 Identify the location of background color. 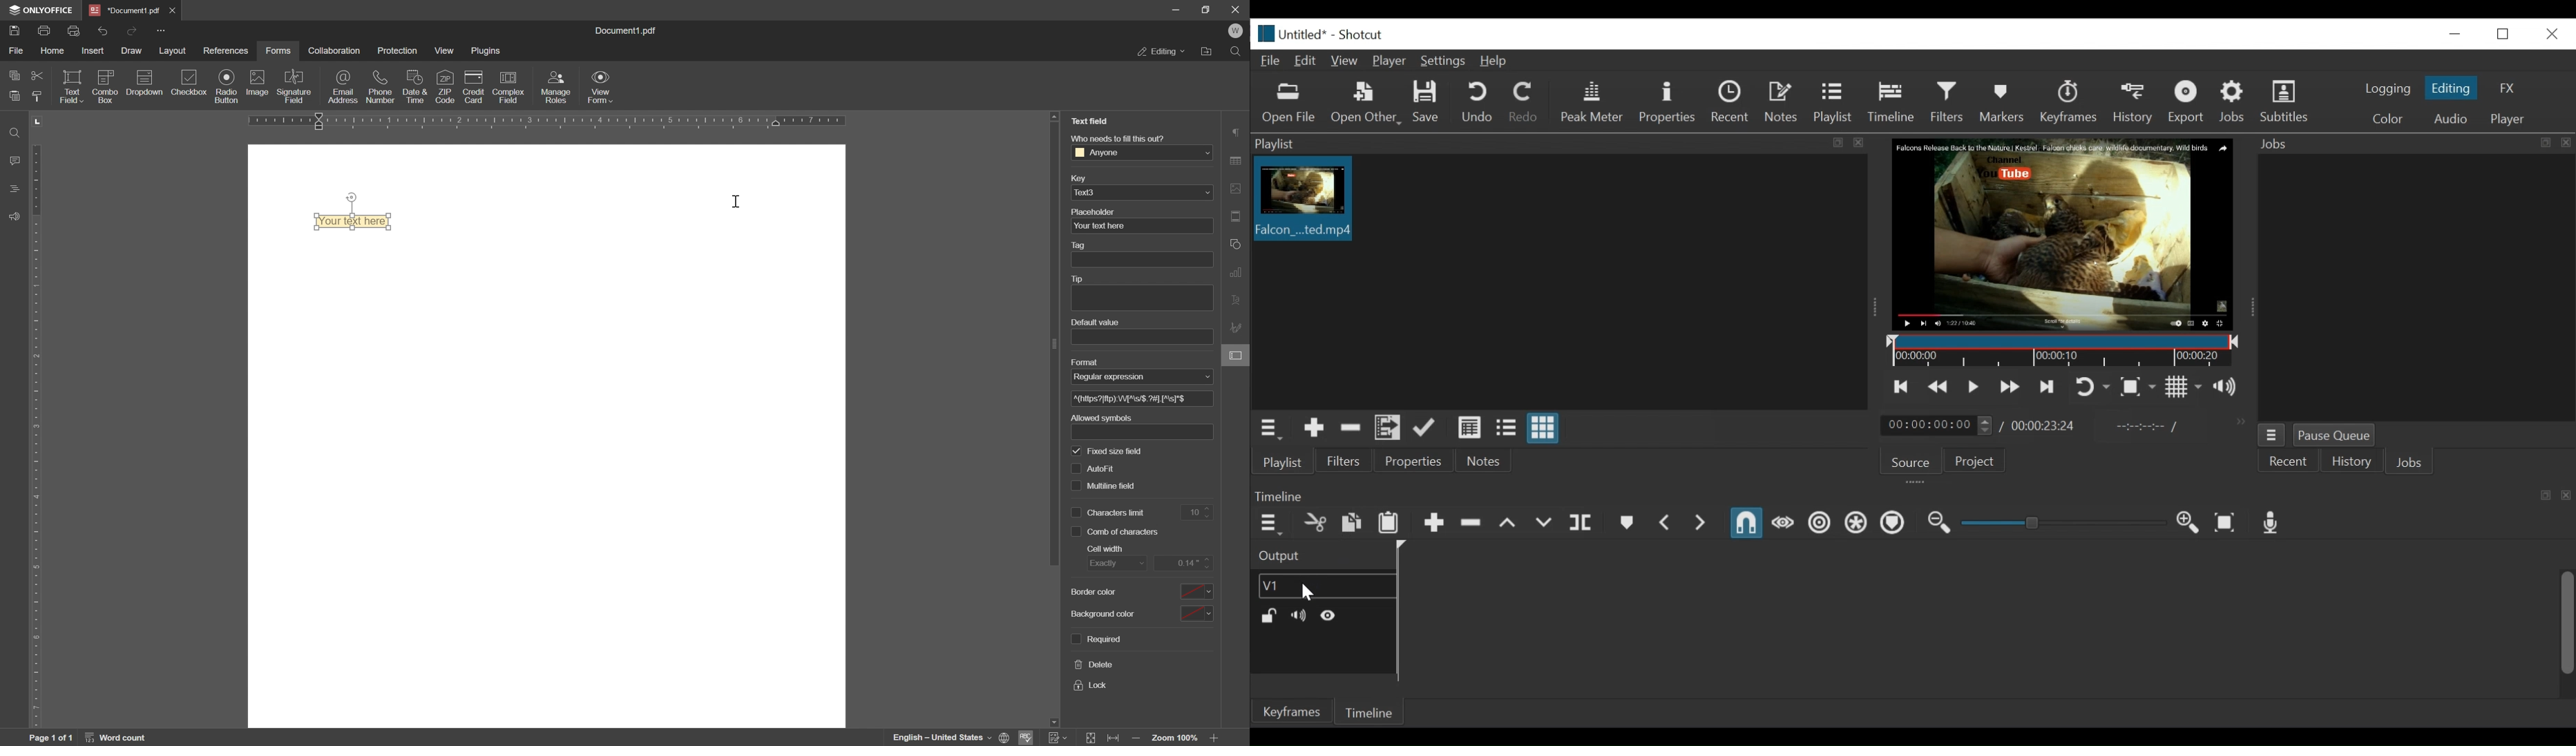
(1109, 613).